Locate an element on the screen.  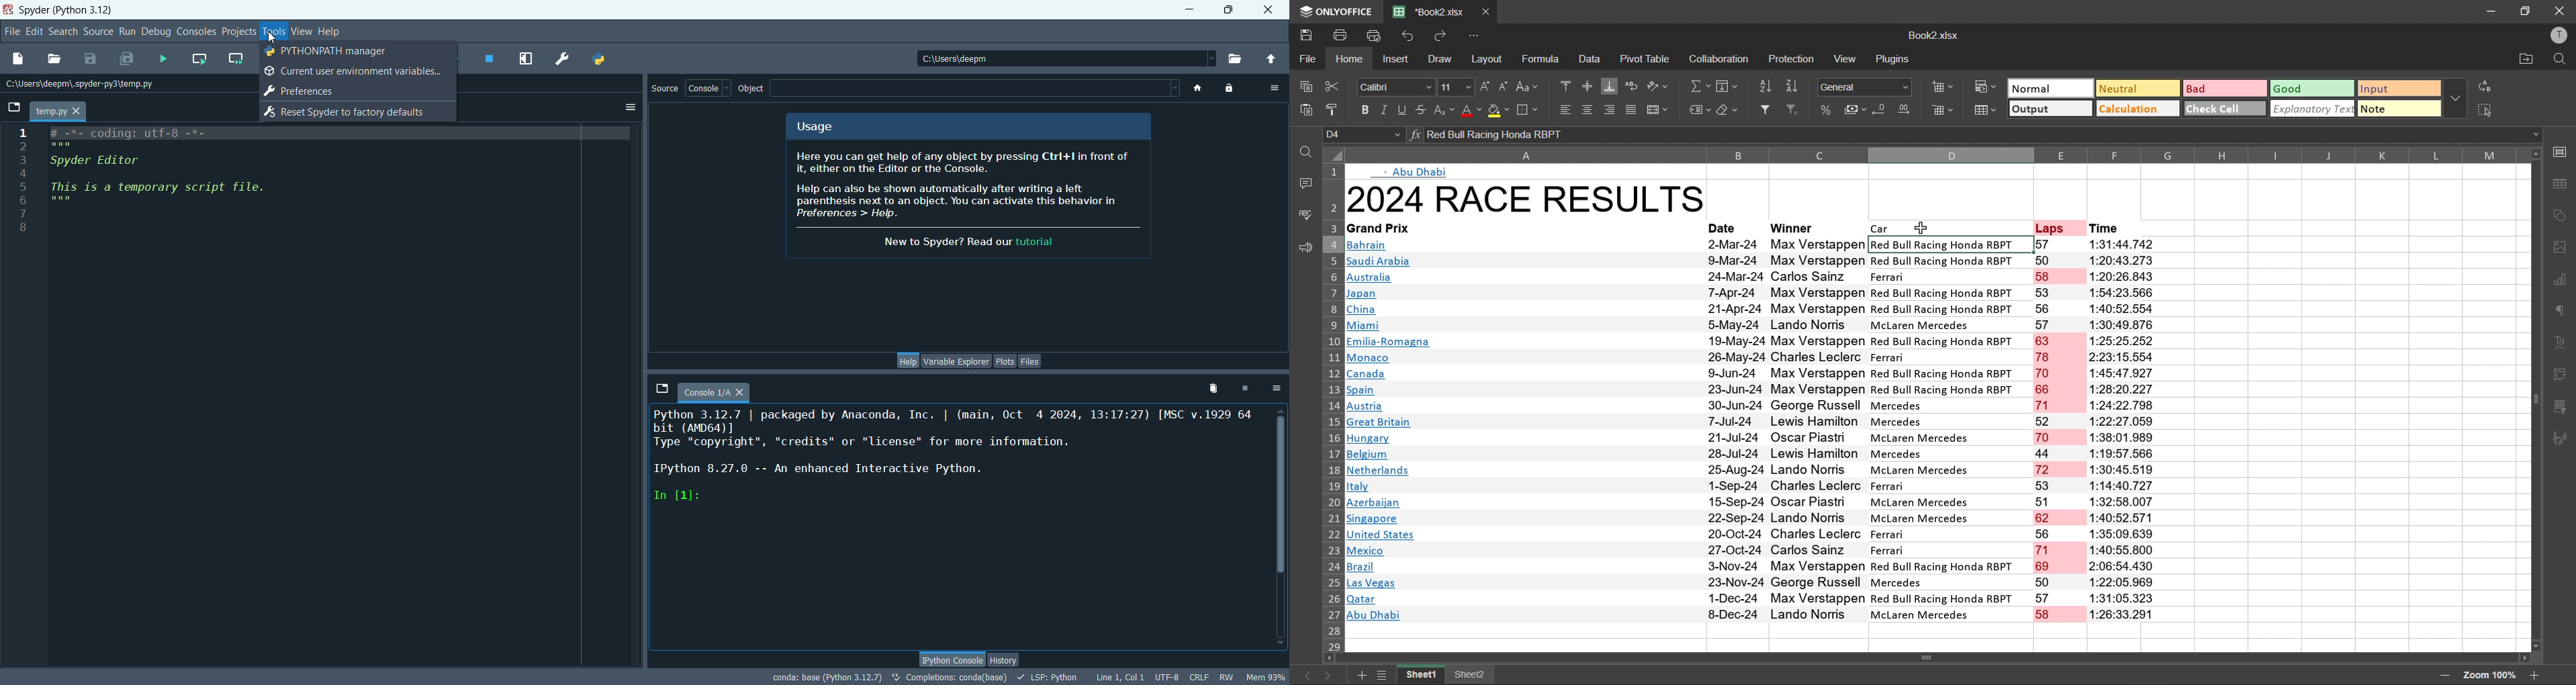
delete cells is located at coordinates (1943, 109).